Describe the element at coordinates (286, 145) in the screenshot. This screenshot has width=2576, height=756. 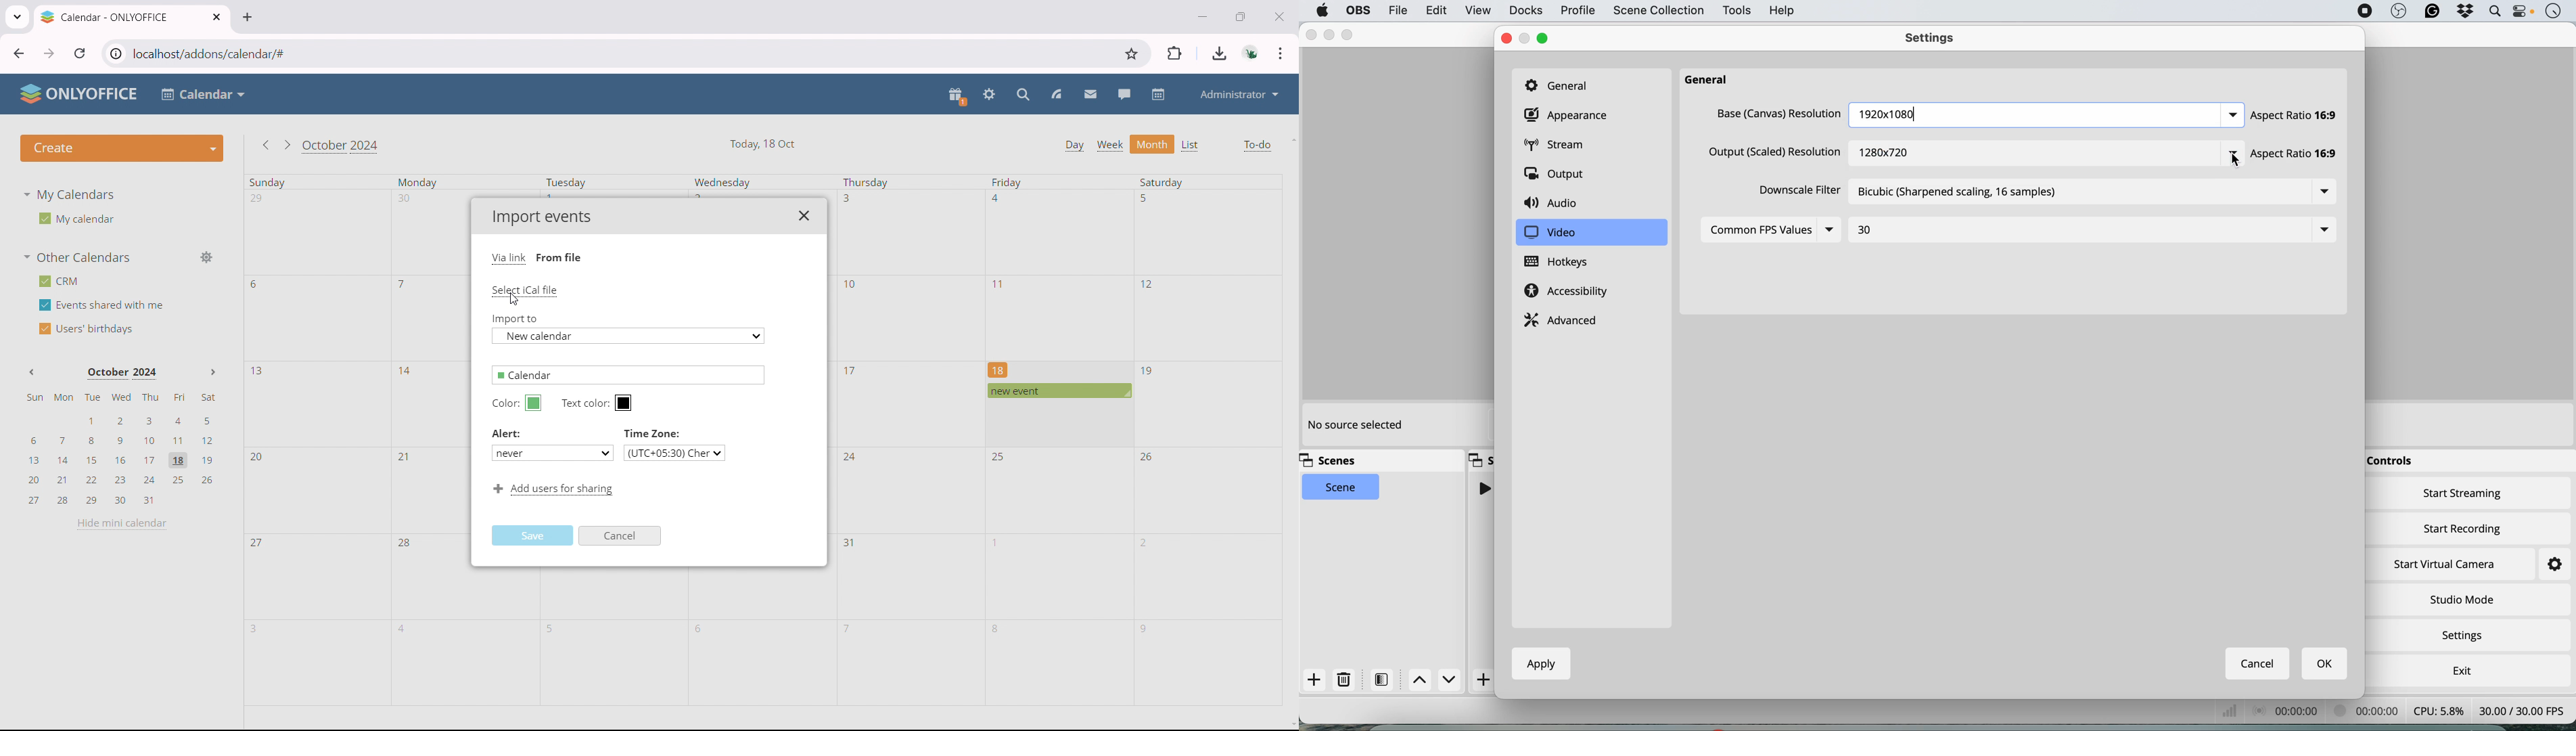
I see `go to next month` at that location.